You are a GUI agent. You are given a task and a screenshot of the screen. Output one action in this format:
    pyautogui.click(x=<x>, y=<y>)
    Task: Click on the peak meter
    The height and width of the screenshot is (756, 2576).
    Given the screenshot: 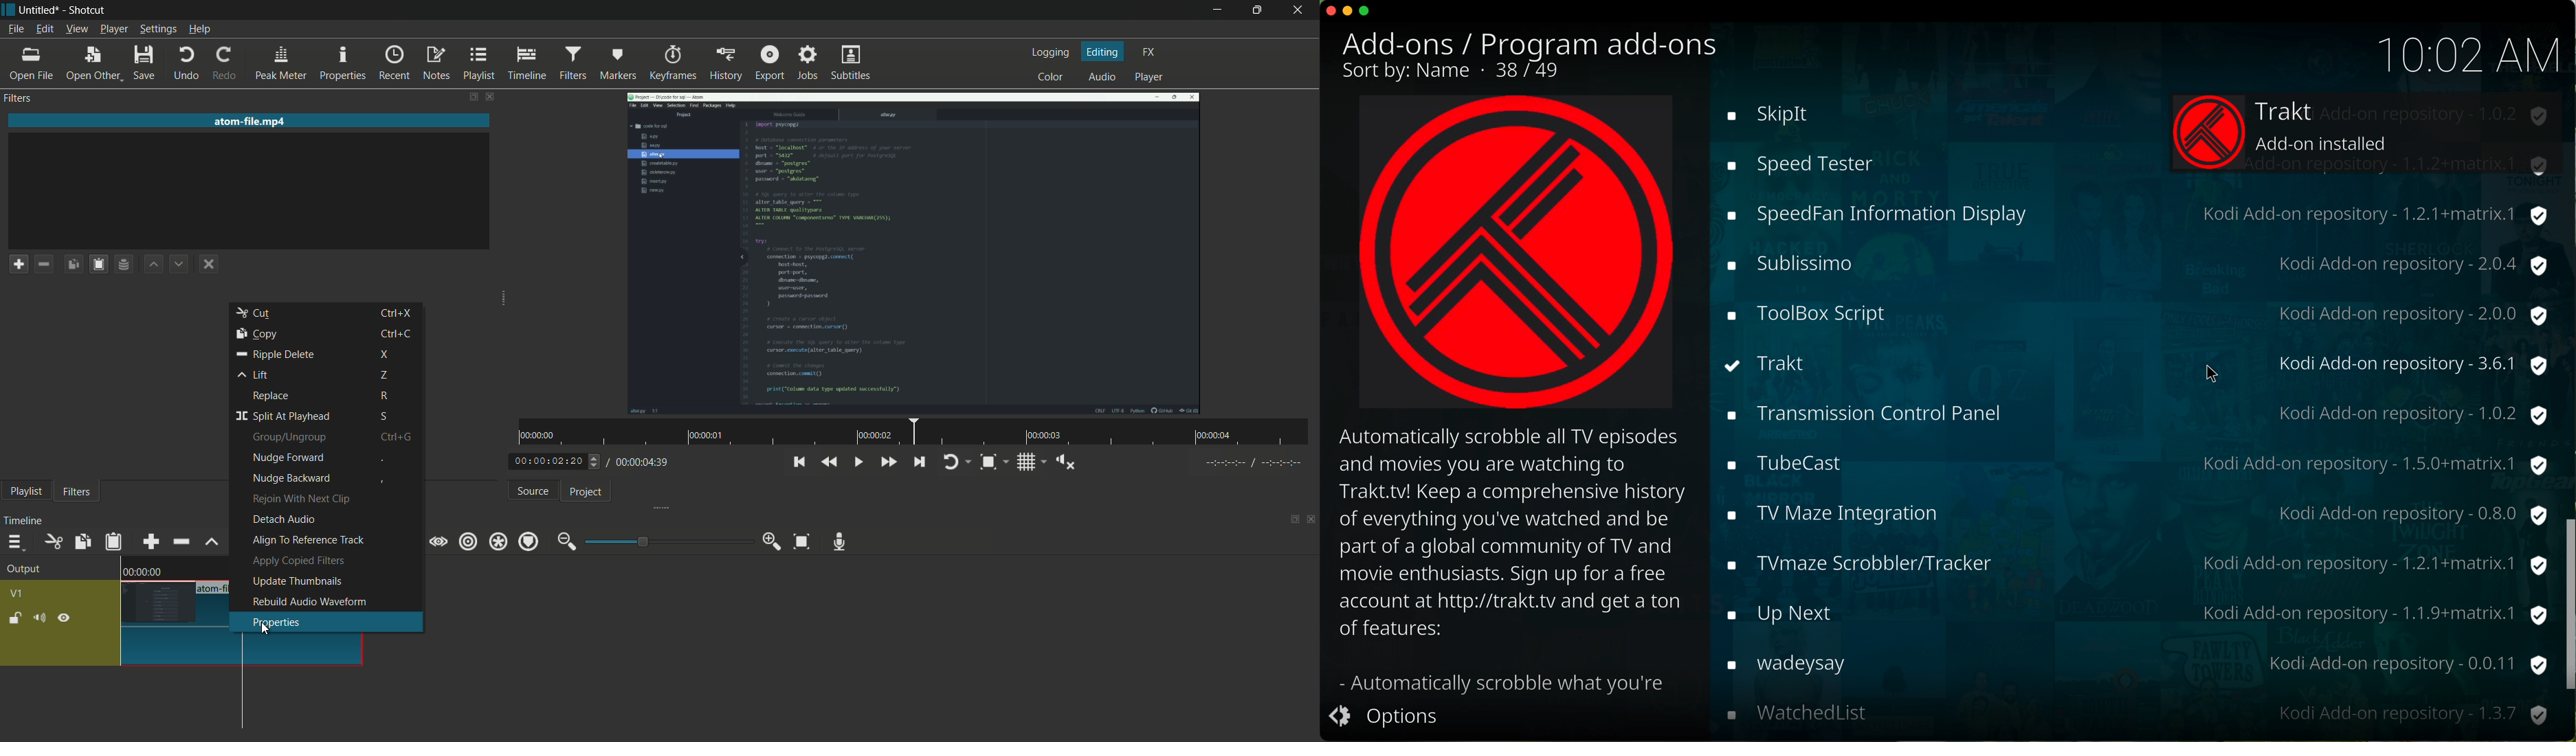 What is the action you would take?
    pyautogui.click(x=280, y=64)
    